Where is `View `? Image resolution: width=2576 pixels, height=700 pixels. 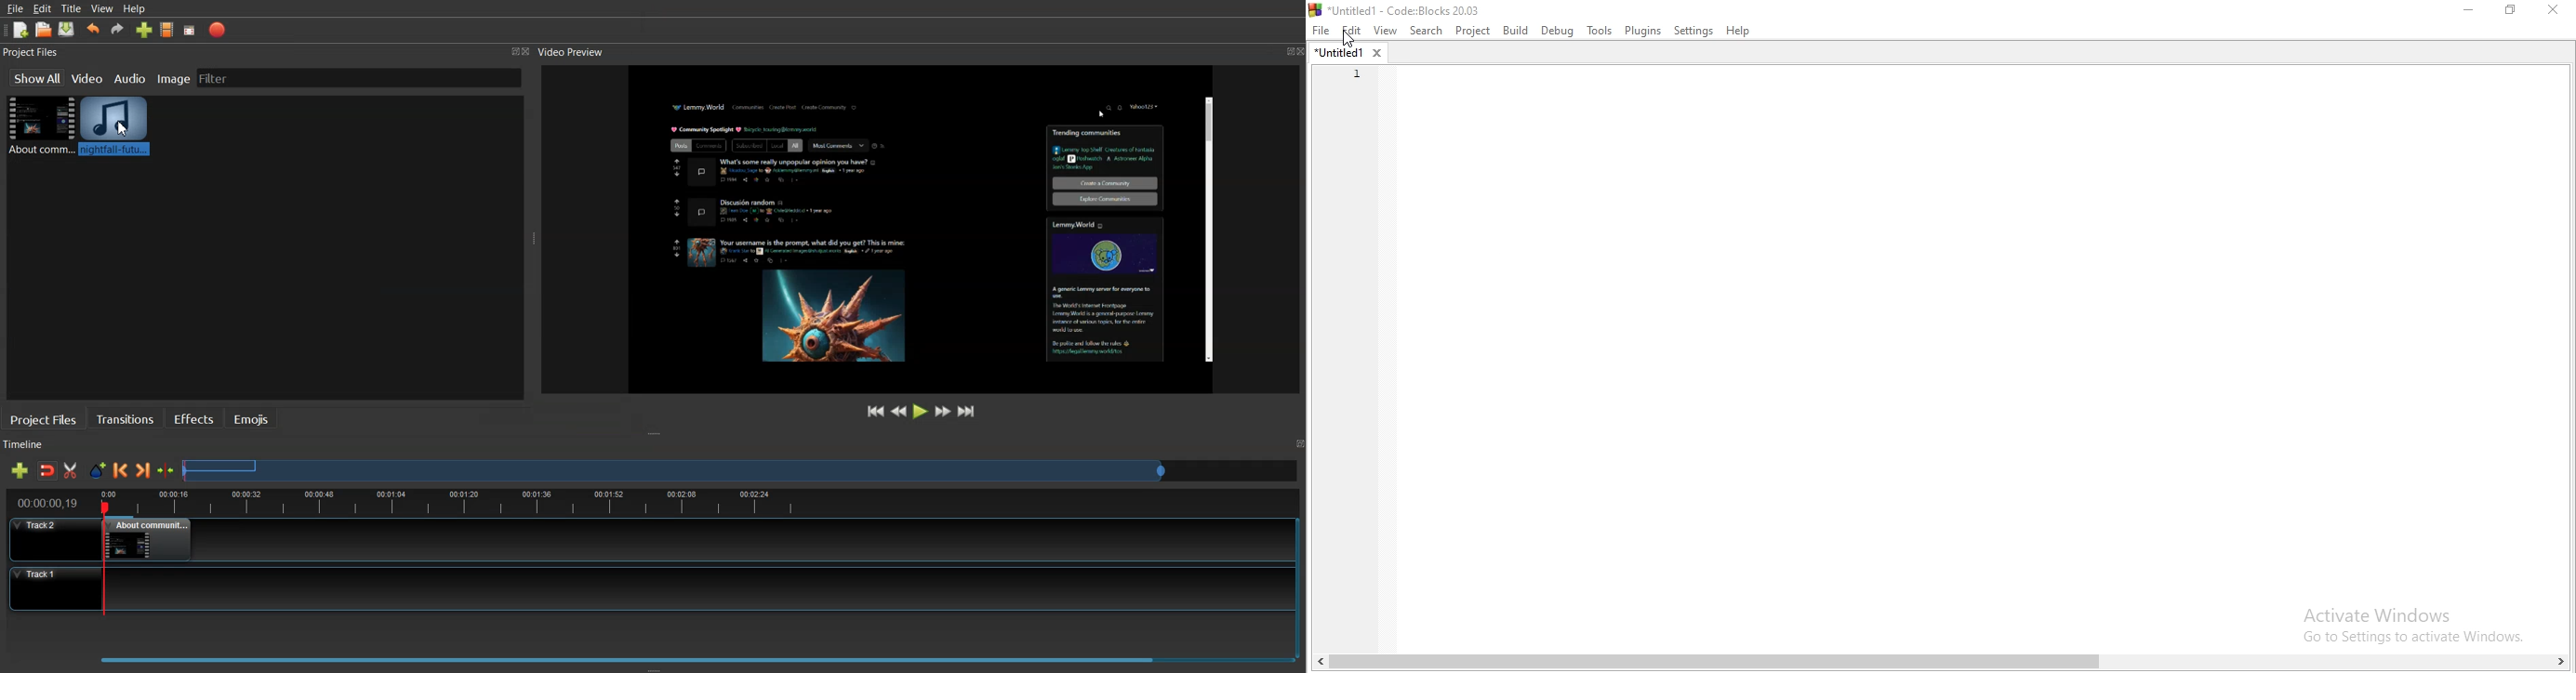 View  is located at coordinates (1383, 31).